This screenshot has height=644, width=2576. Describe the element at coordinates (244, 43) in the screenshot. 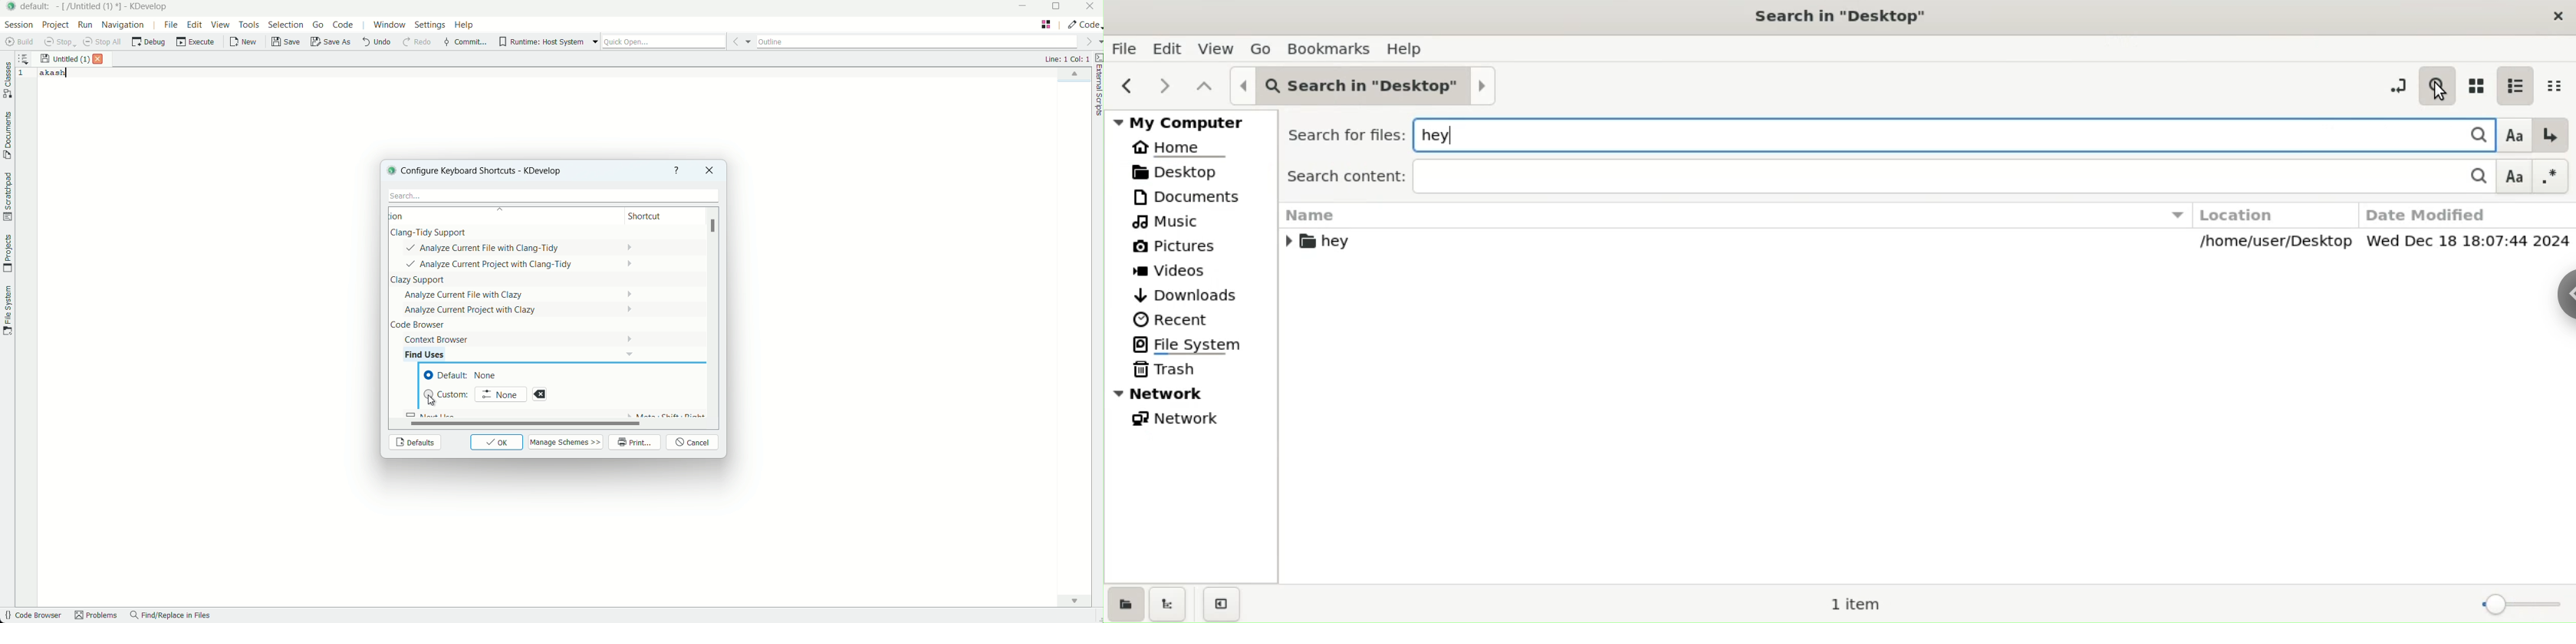

I see `new` at that location.